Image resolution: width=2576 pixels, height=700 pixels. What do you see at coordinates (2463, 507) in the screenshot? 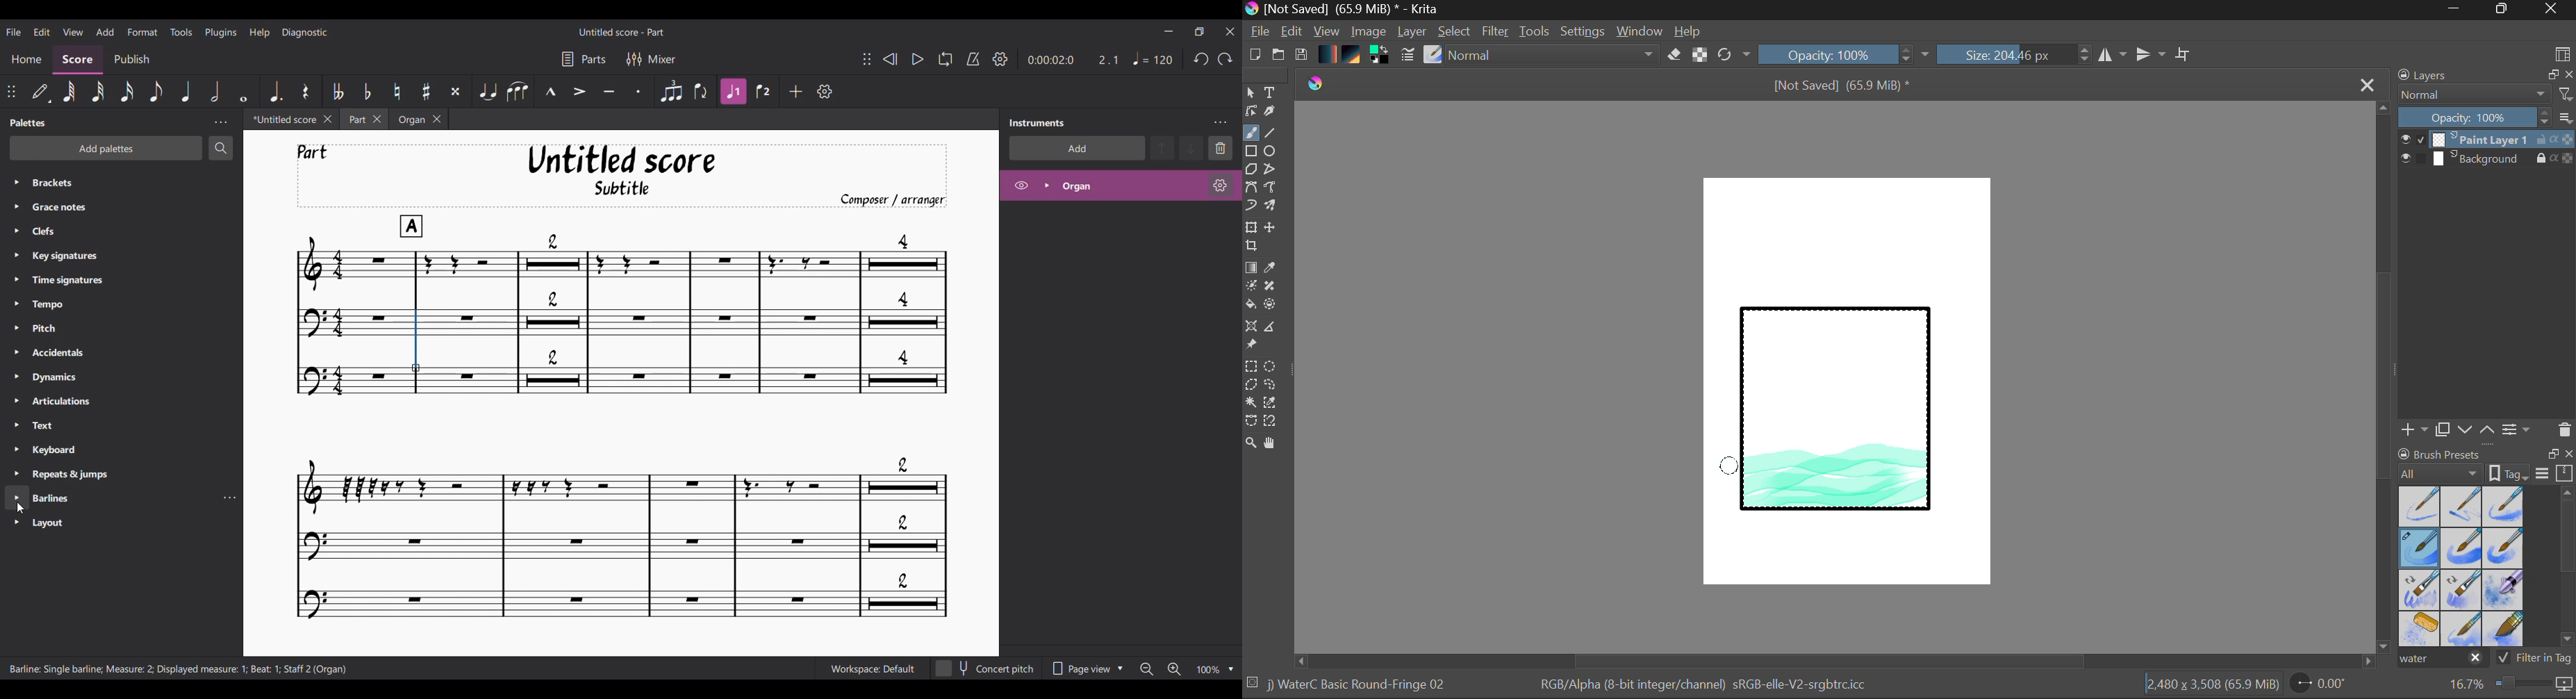
I see `Water C - Wet` at bounding box center [2463, 507].